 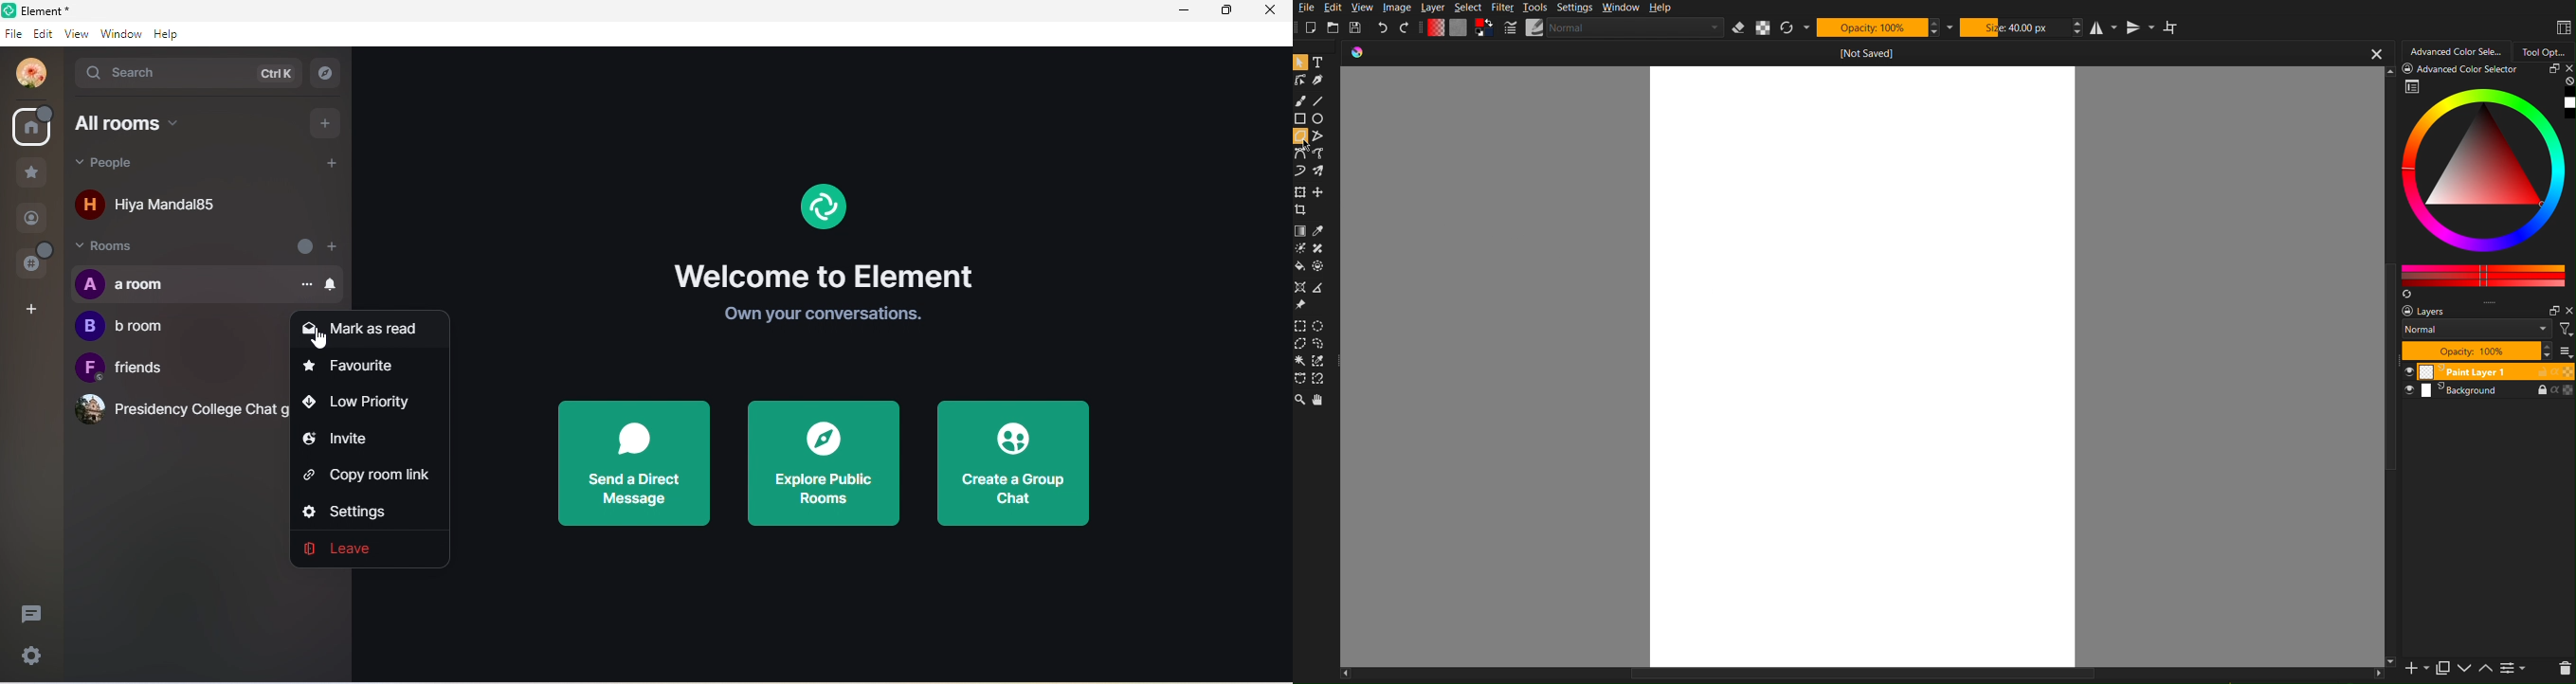 I want to click on create a list of colors from the image, so click(x=2409, y=294).